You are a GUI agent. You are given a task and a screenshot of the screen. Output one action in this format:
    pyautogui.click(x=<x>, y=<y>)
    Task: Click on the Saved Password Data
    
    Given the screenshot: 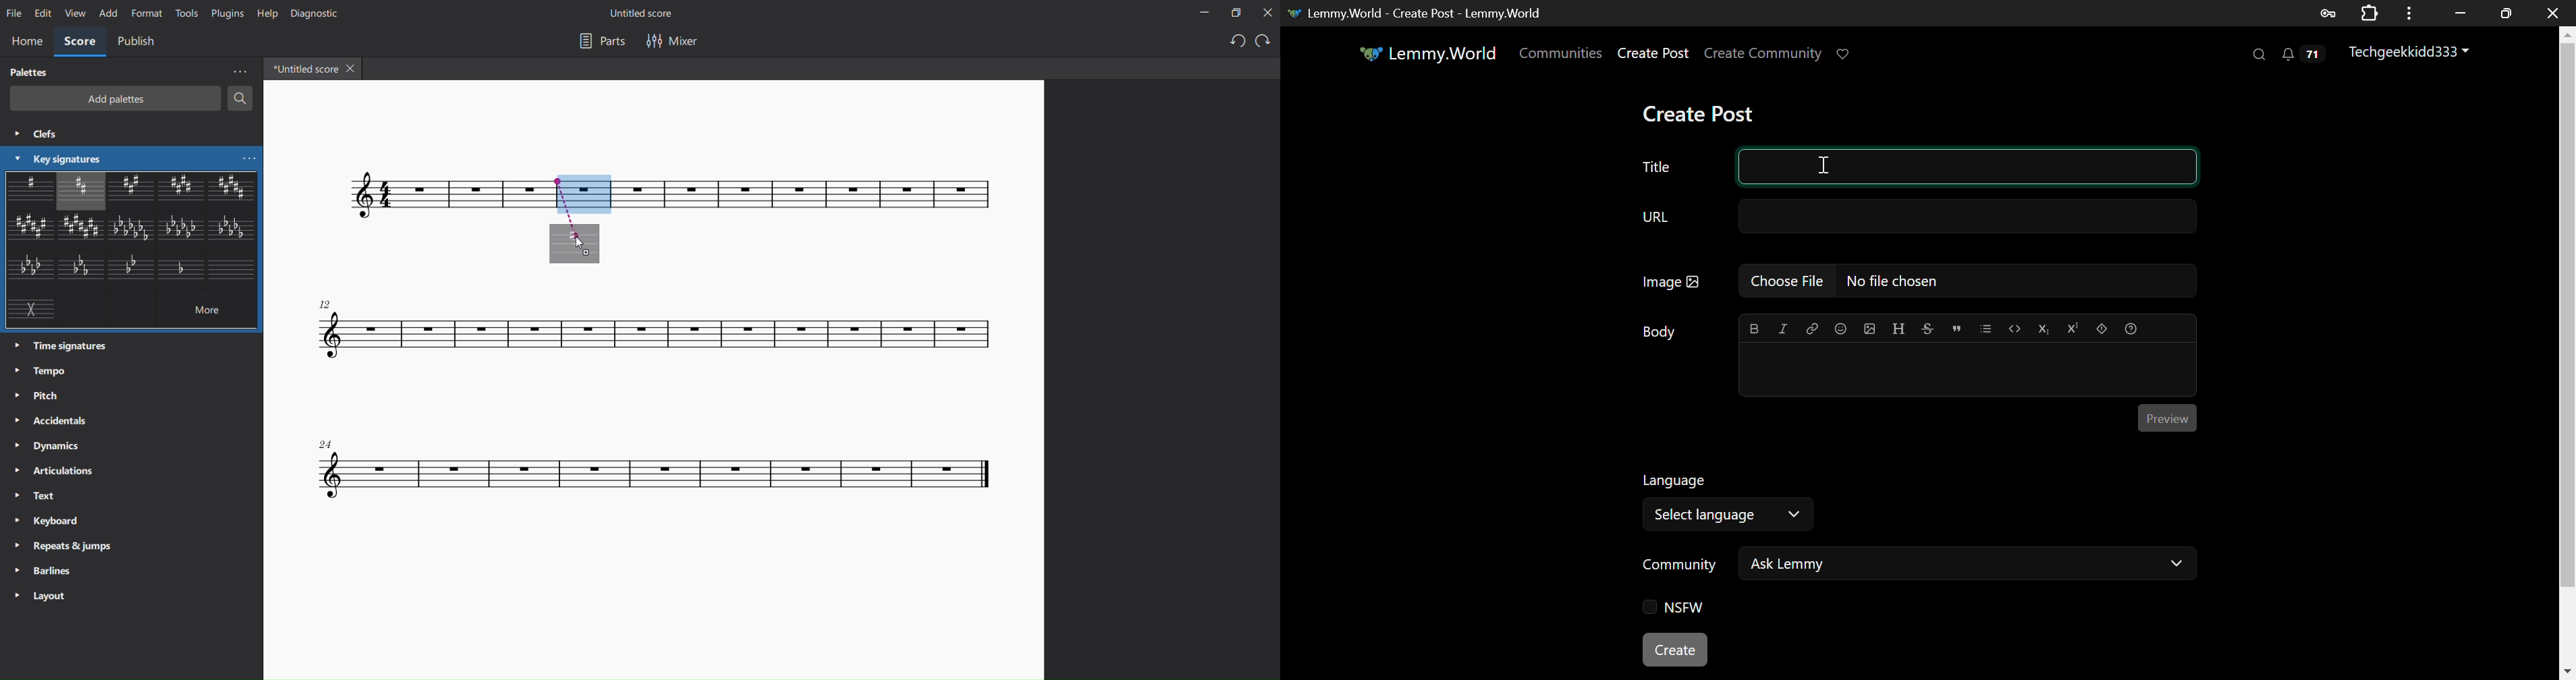 What is the action you would take?
    pyautogui.click(x=2326, y=13)
    